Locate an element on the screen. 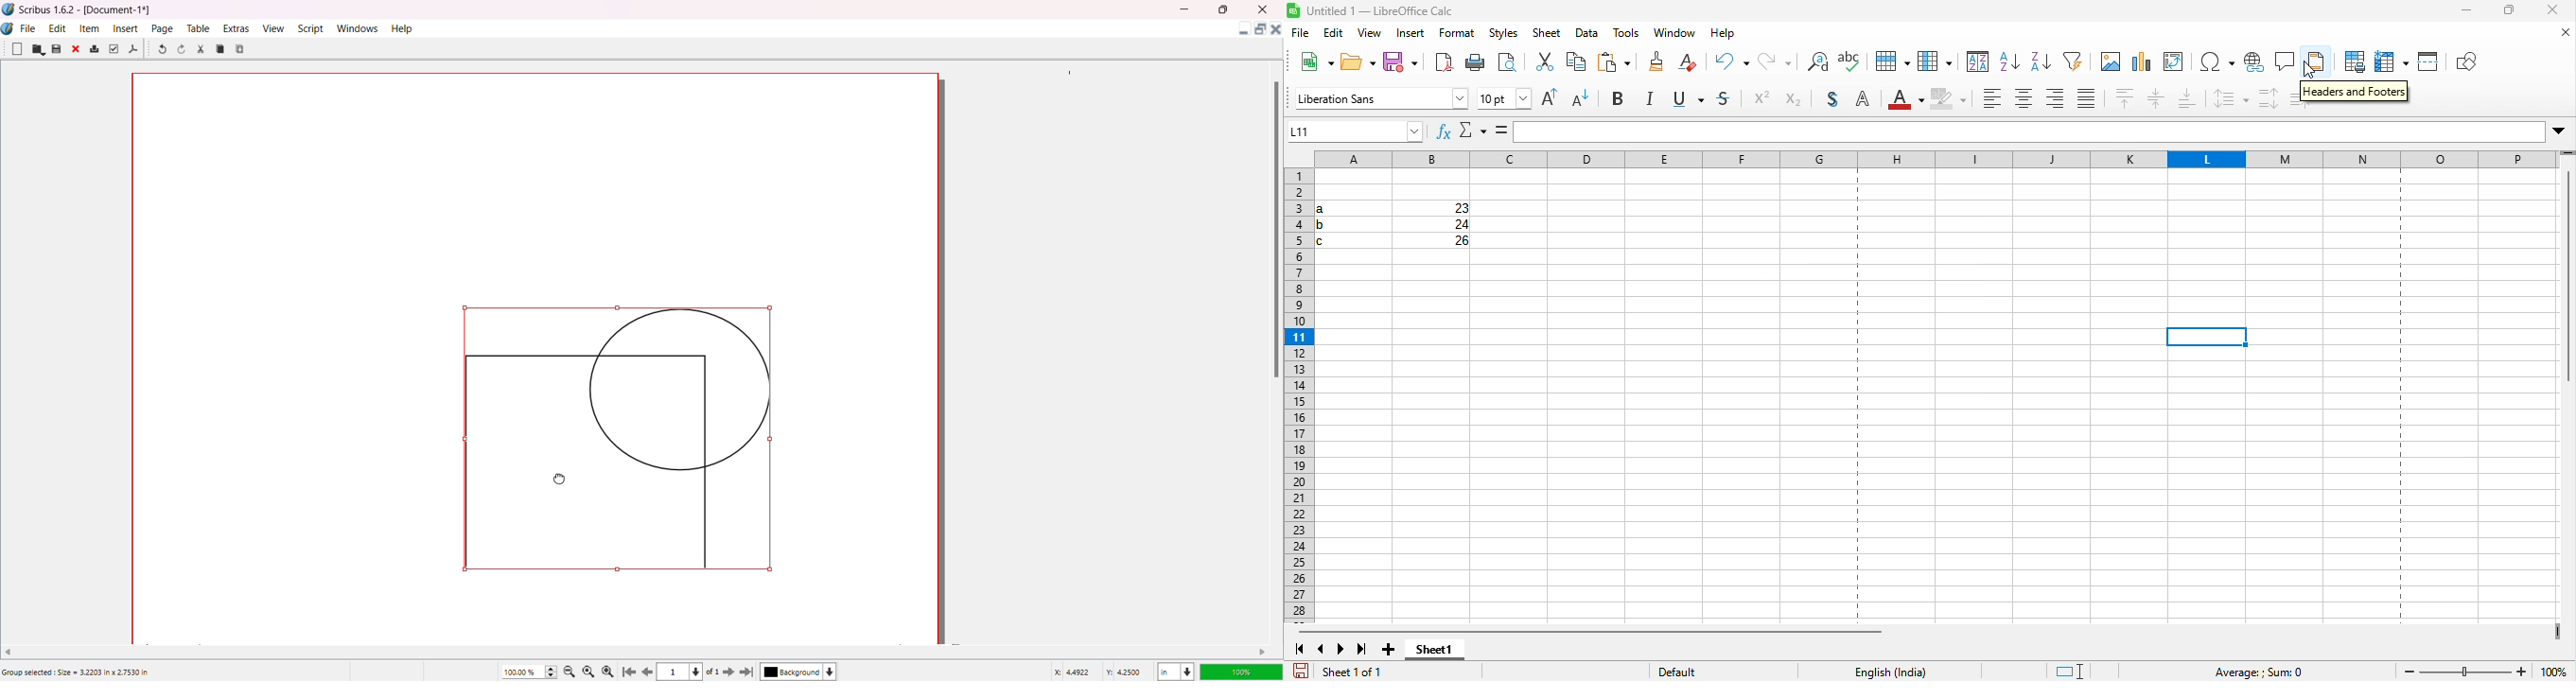 This screenshot has height=700, width=2576. decrease font size is located at coordinates (1584, 100).